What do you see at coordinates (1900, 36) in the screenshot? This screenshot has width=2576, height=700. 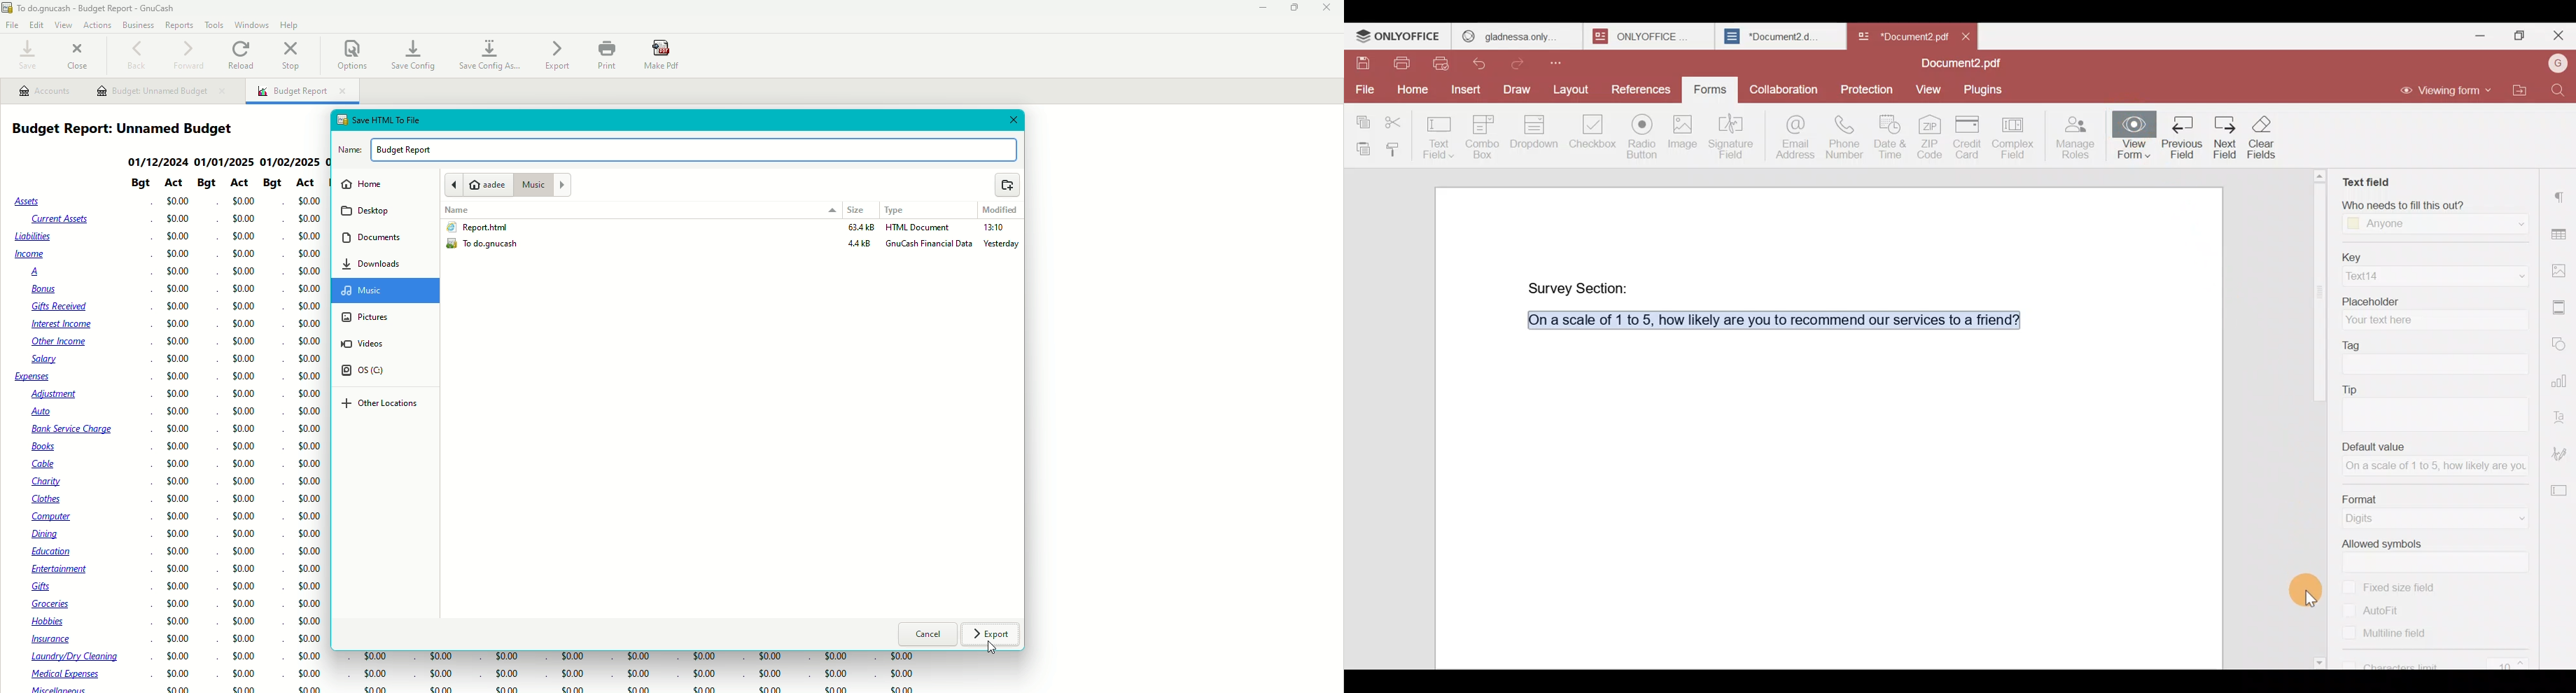 I see `*Document2 pd` at bounding box center [1900, 36].